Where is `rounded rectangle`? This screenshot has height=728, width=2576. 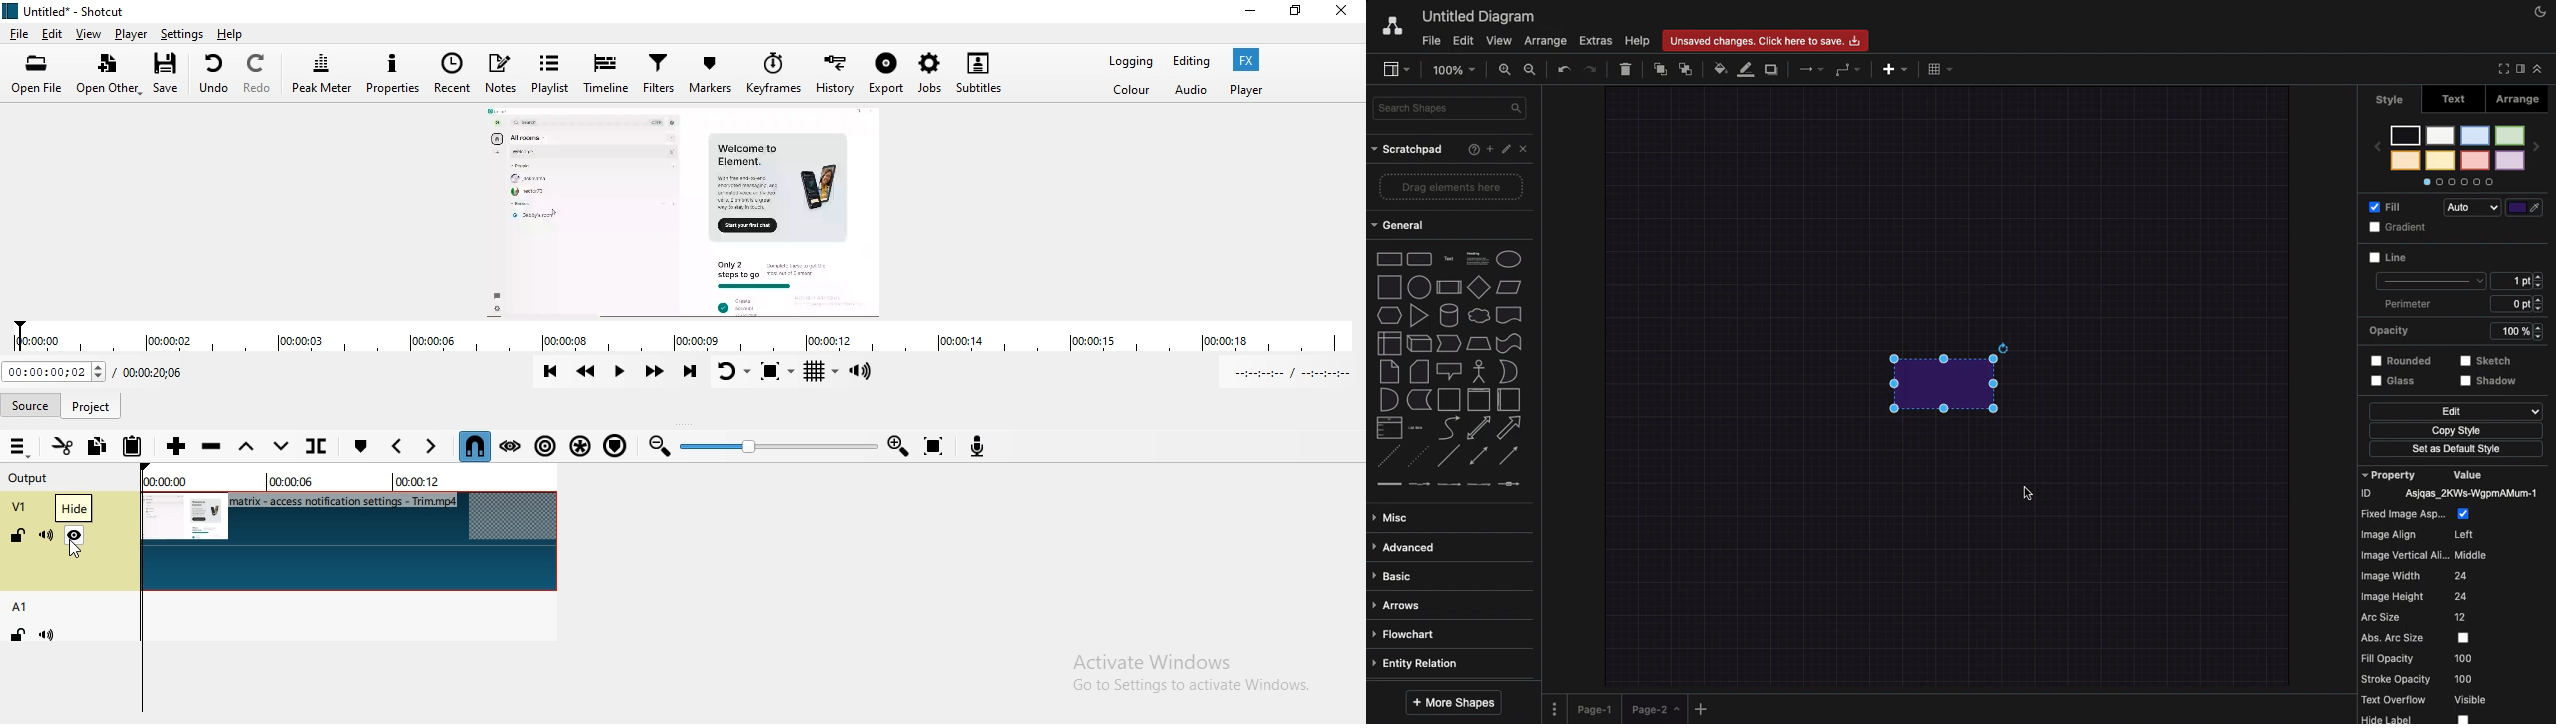
rounded rectangle is located at coordinates (1418, 257).